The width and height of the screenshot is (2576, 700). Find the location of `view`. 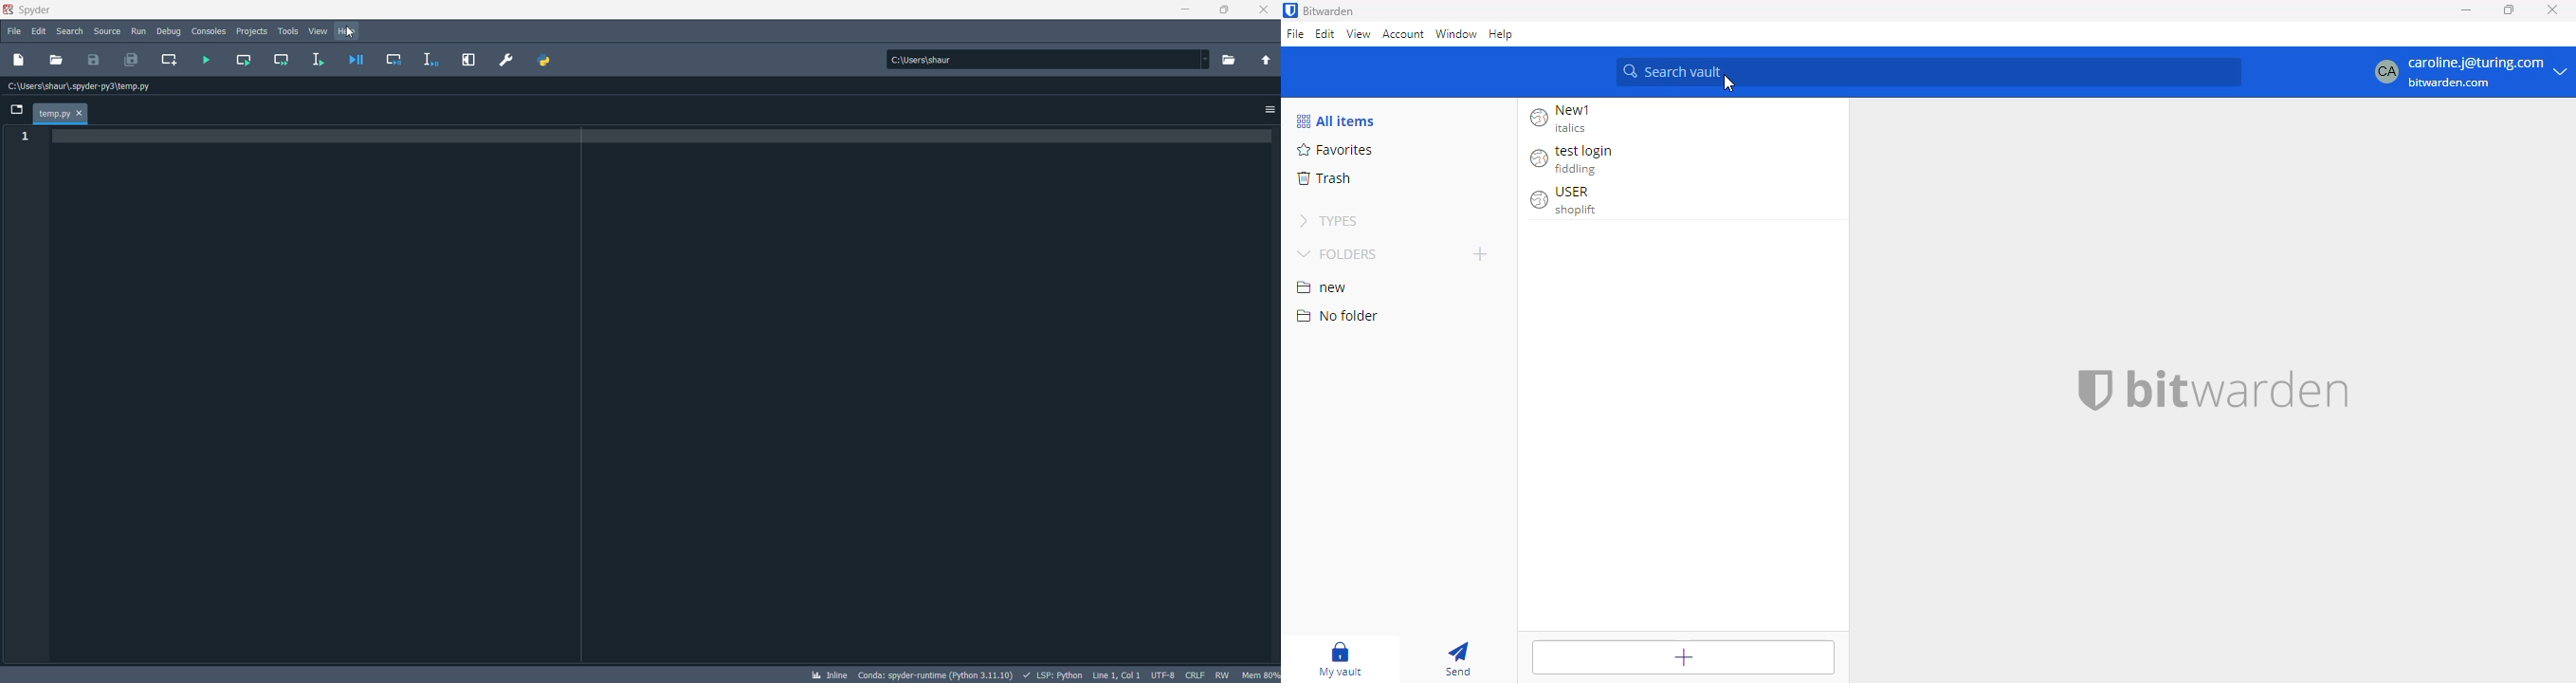

view is located at coordinates (319, 31).